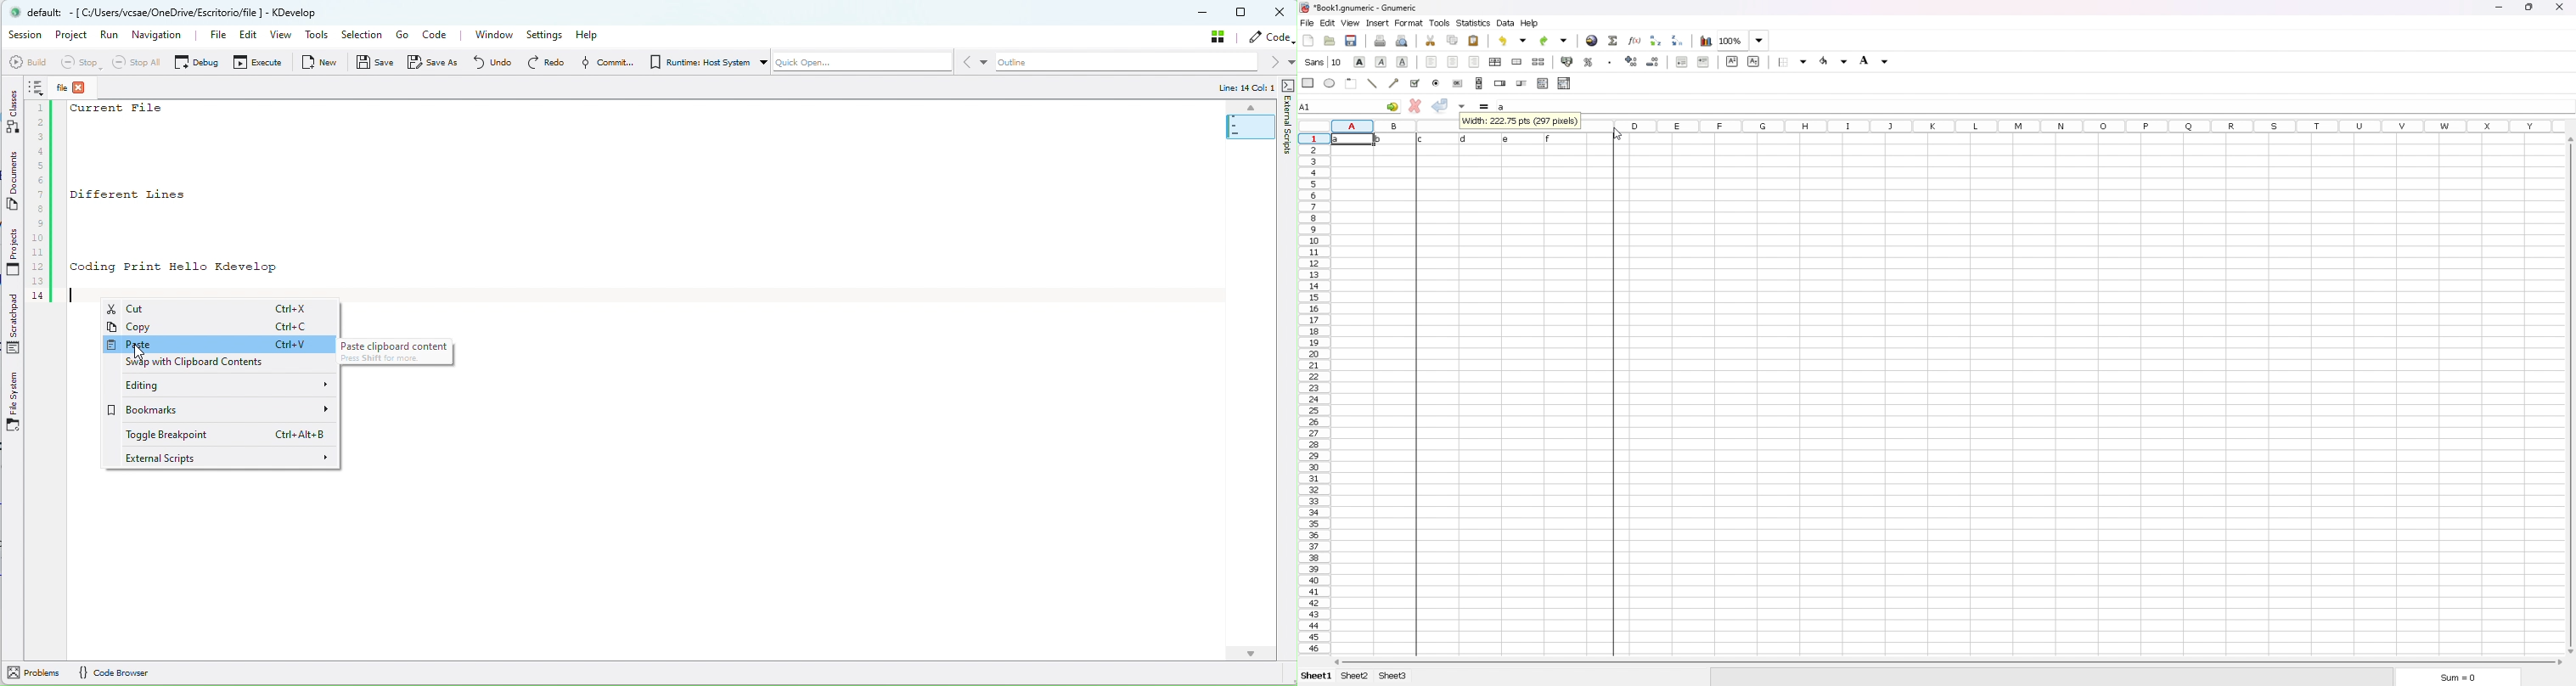 The height and width of the screenshot is (700, 2576). What do you see at coordinates (1616, 134) in the screenshot?
I see `cursor` at bounding box center [1616, 134].